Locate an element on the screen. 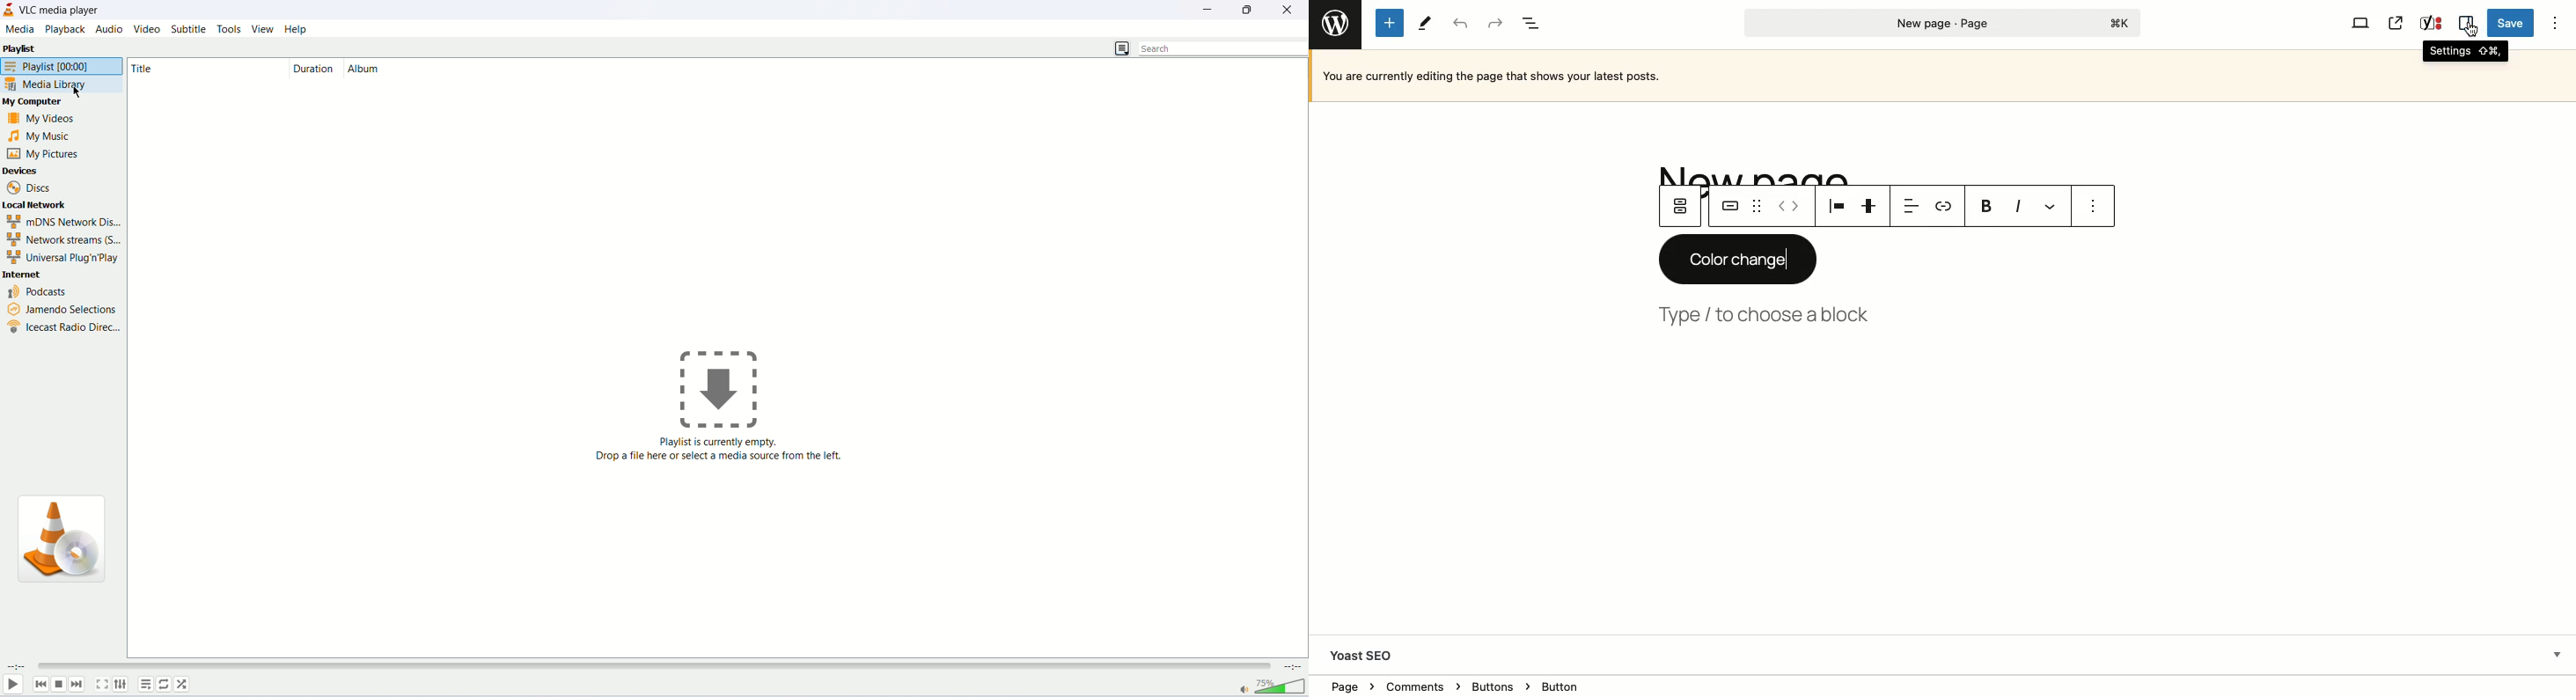 This screenshot has width=2576, height=700. maximize is located at coordinates (1249, 9).